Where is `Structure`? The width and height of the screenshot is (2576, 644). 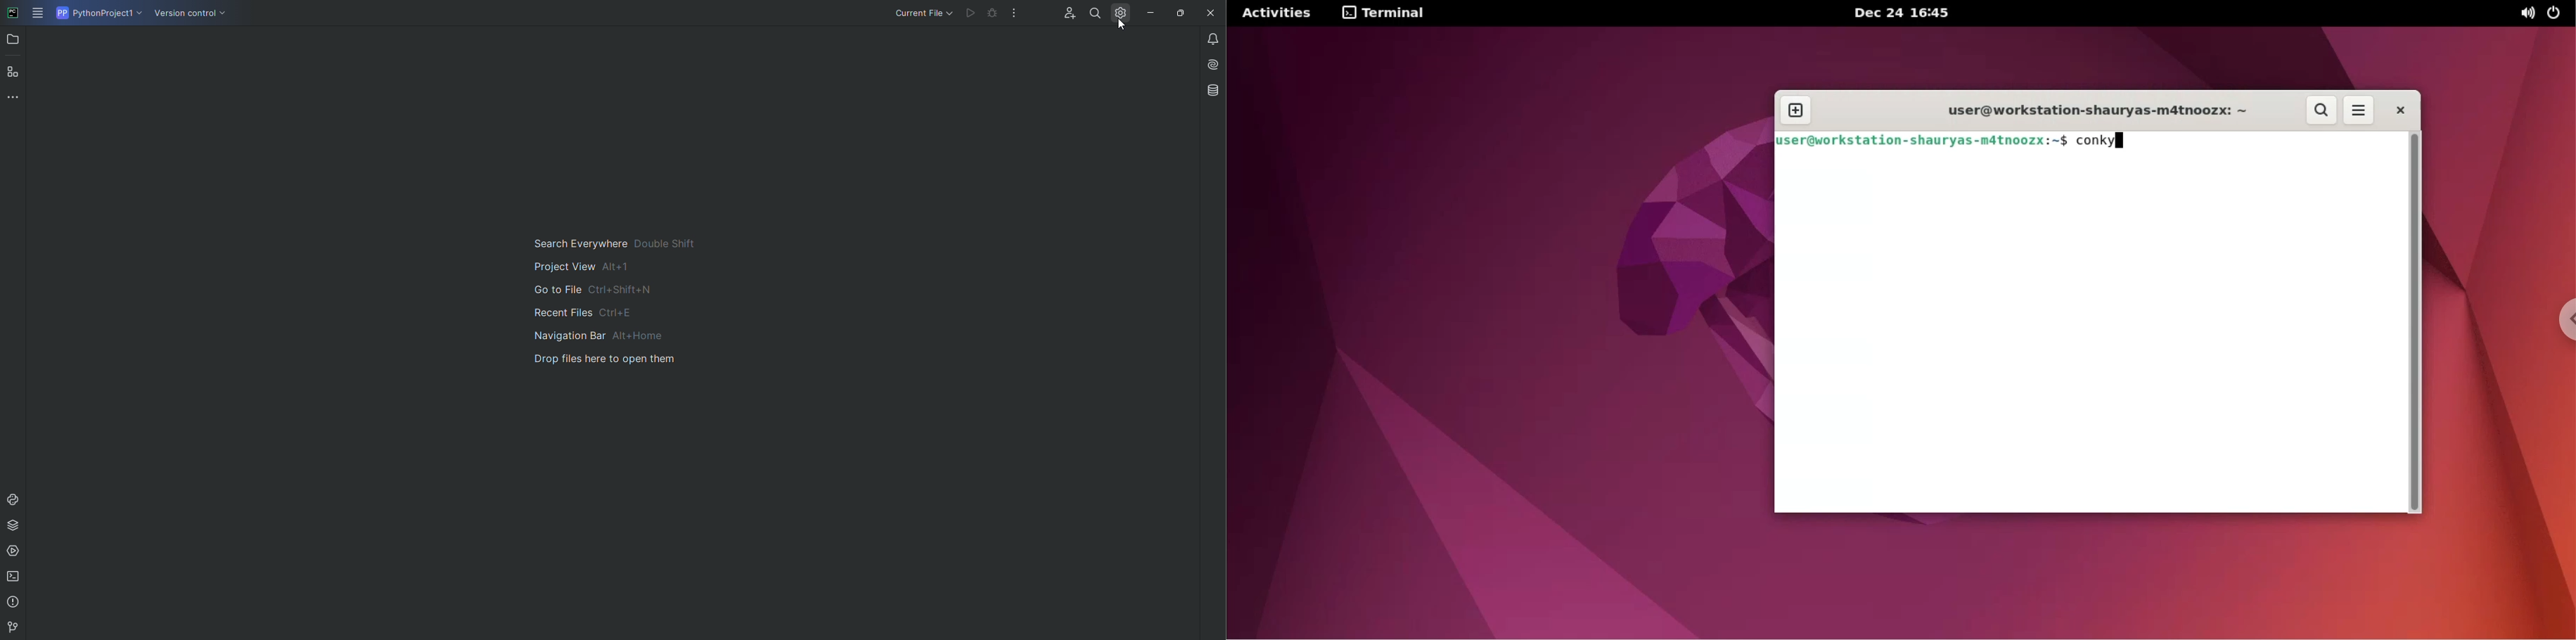
Structure is located at coordinates (14, 71).